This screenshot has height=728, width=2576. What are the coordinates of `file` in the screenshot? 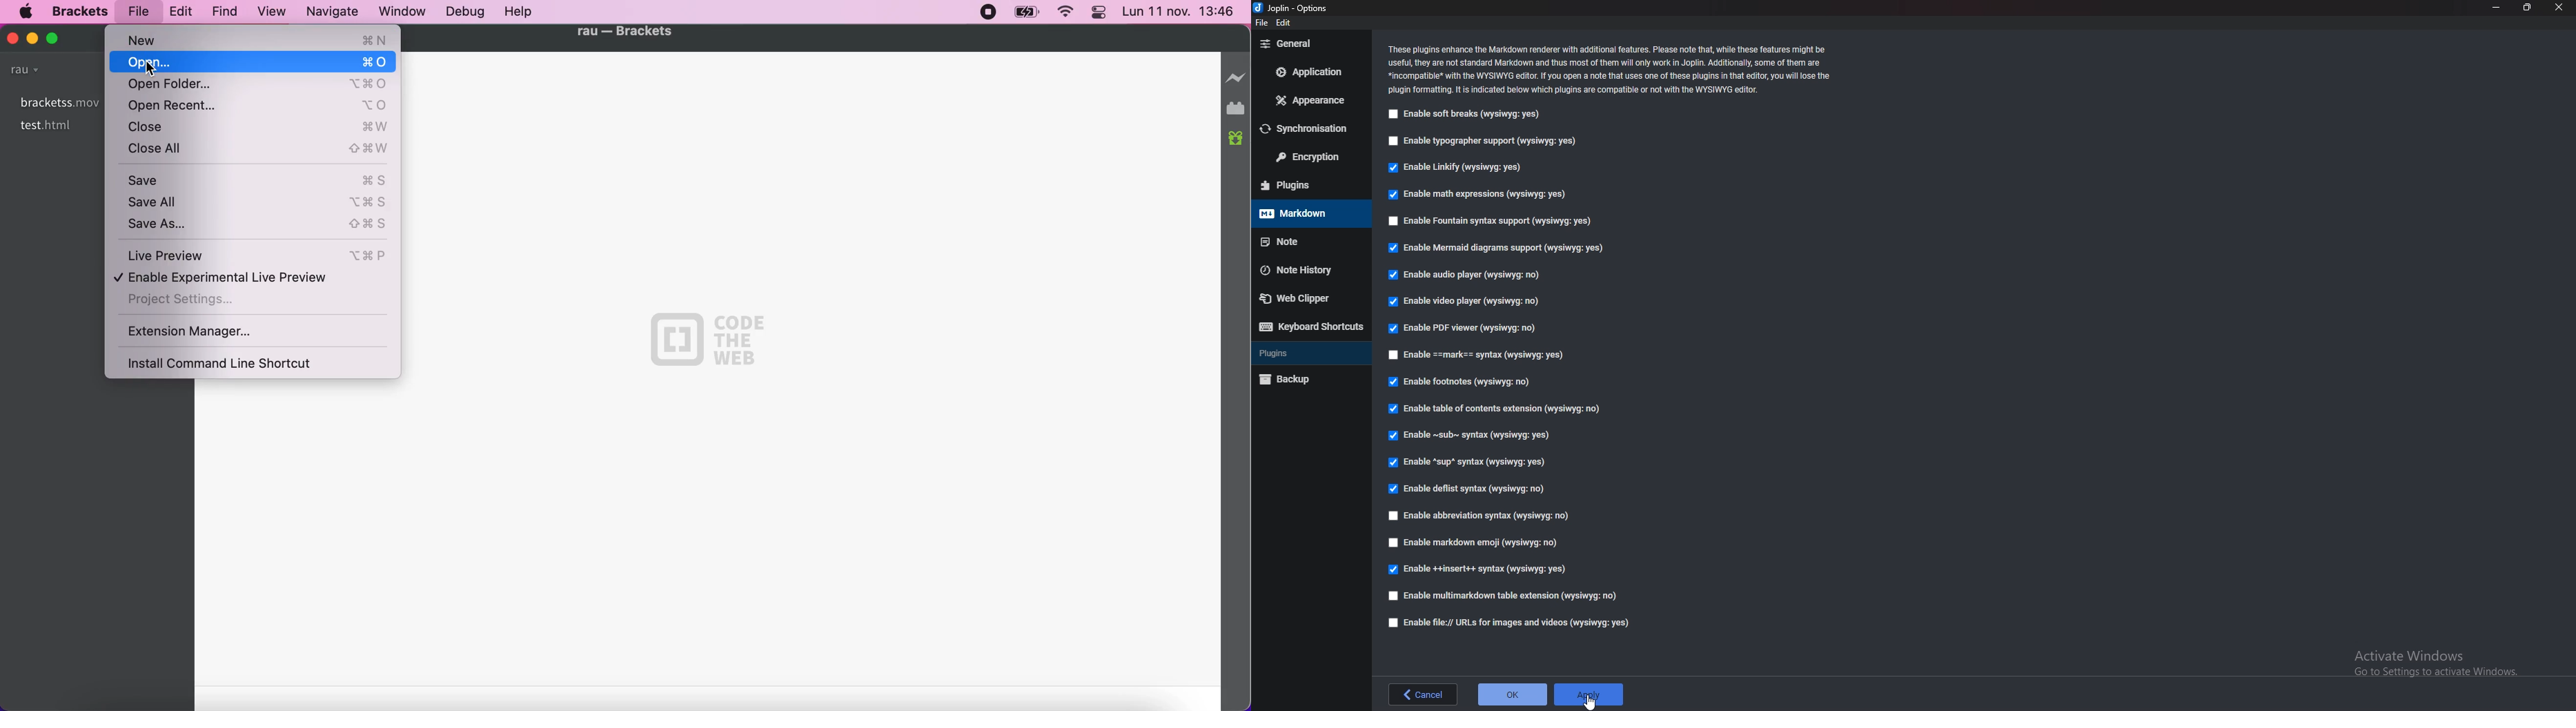 It's located at (136, 11).